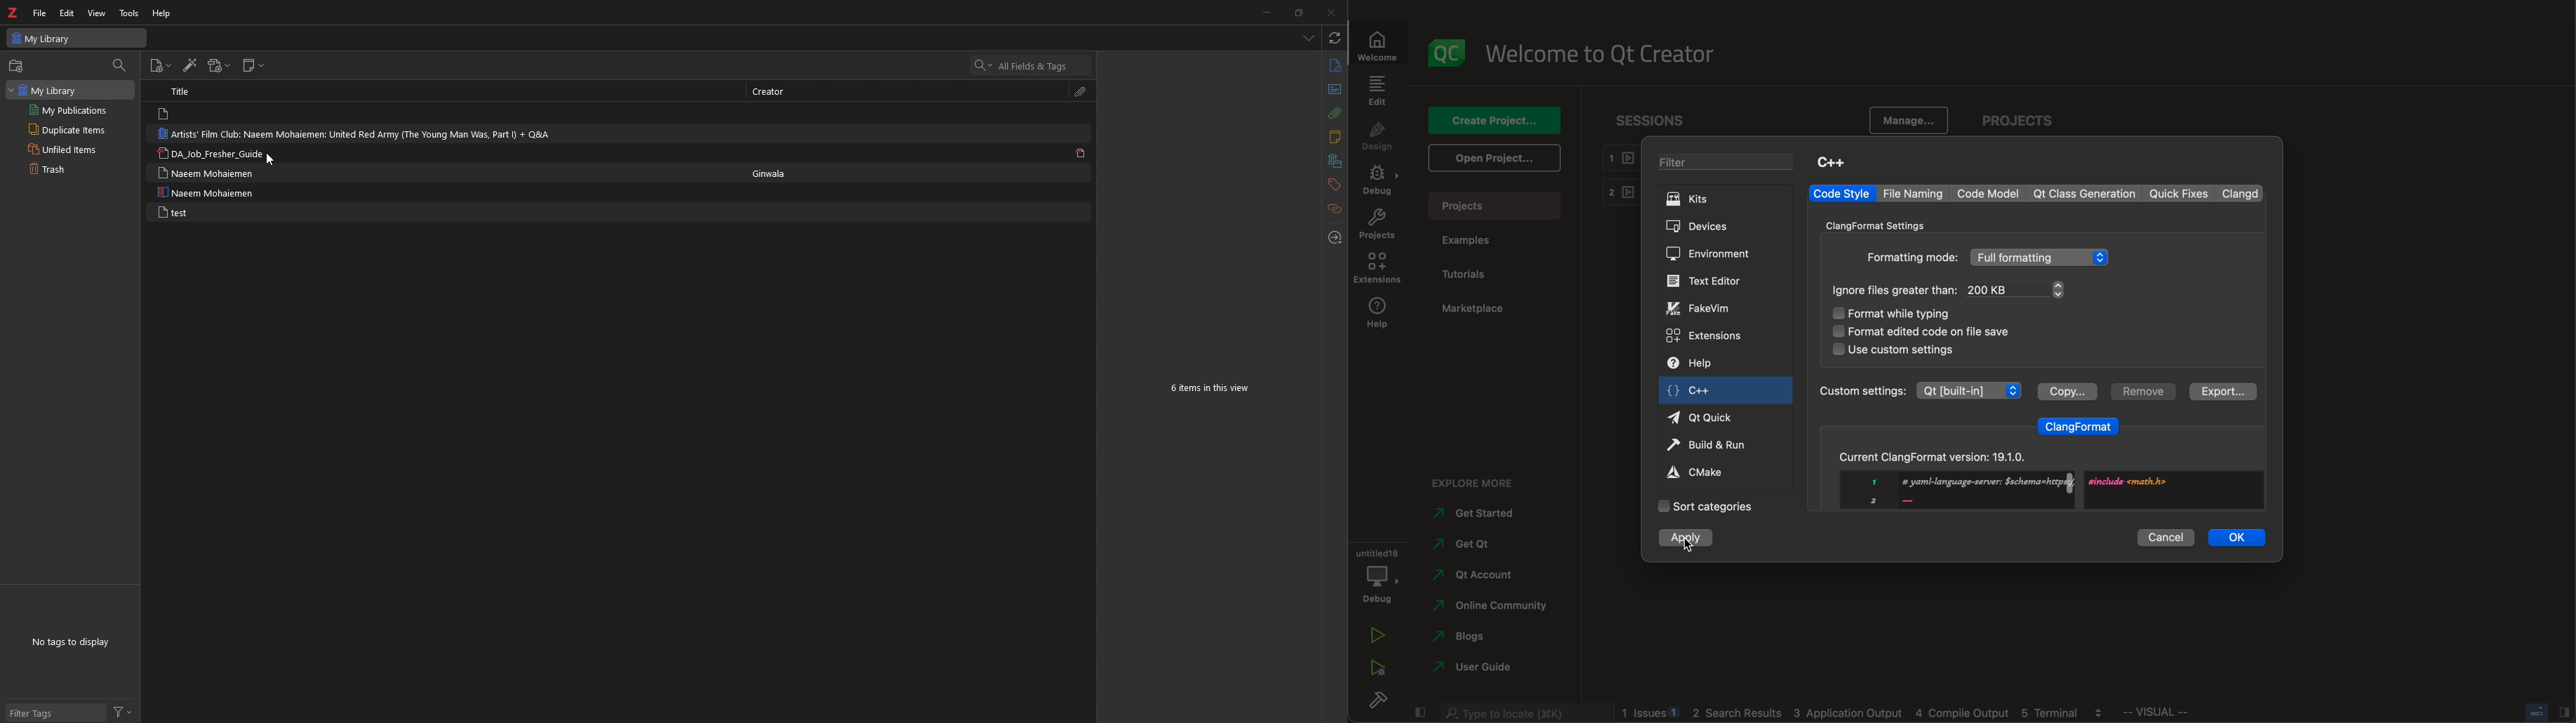 The image size is (2576, 728). Describe the element at coordinates (162, 13) in the screenshot. I see `help` at that location.